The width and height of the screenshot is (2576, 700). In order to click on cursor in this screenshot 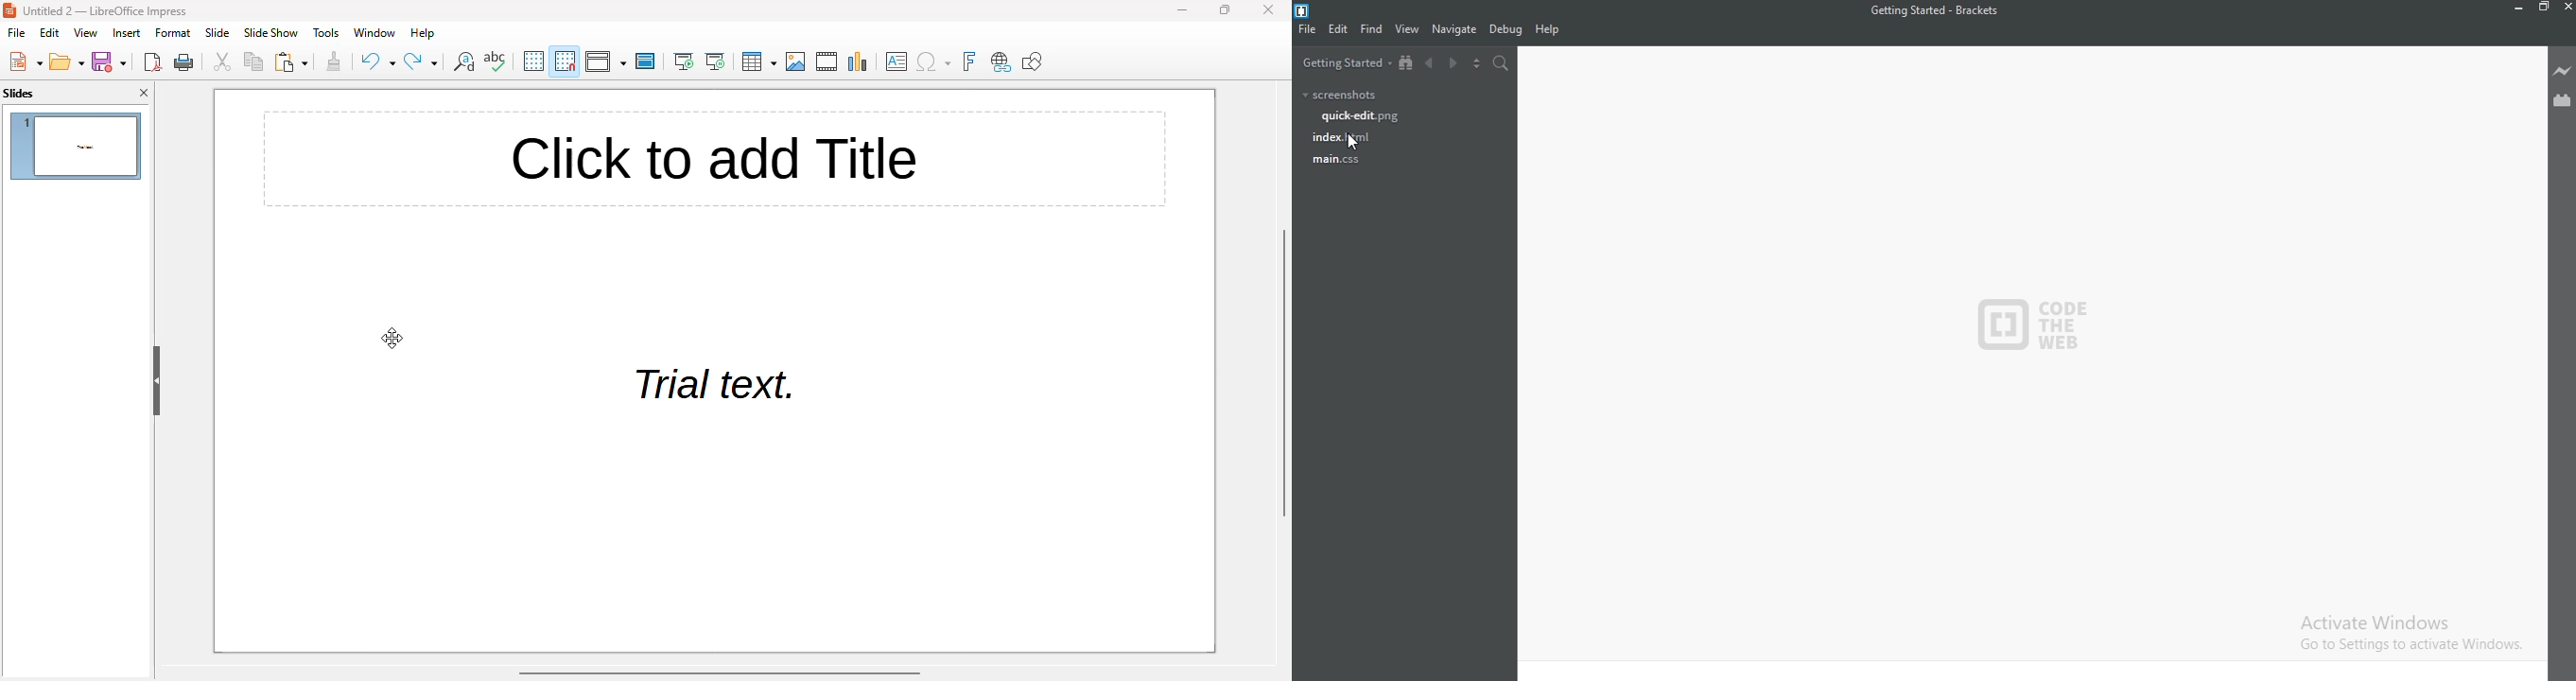, I will do `click(1355, 141)`.